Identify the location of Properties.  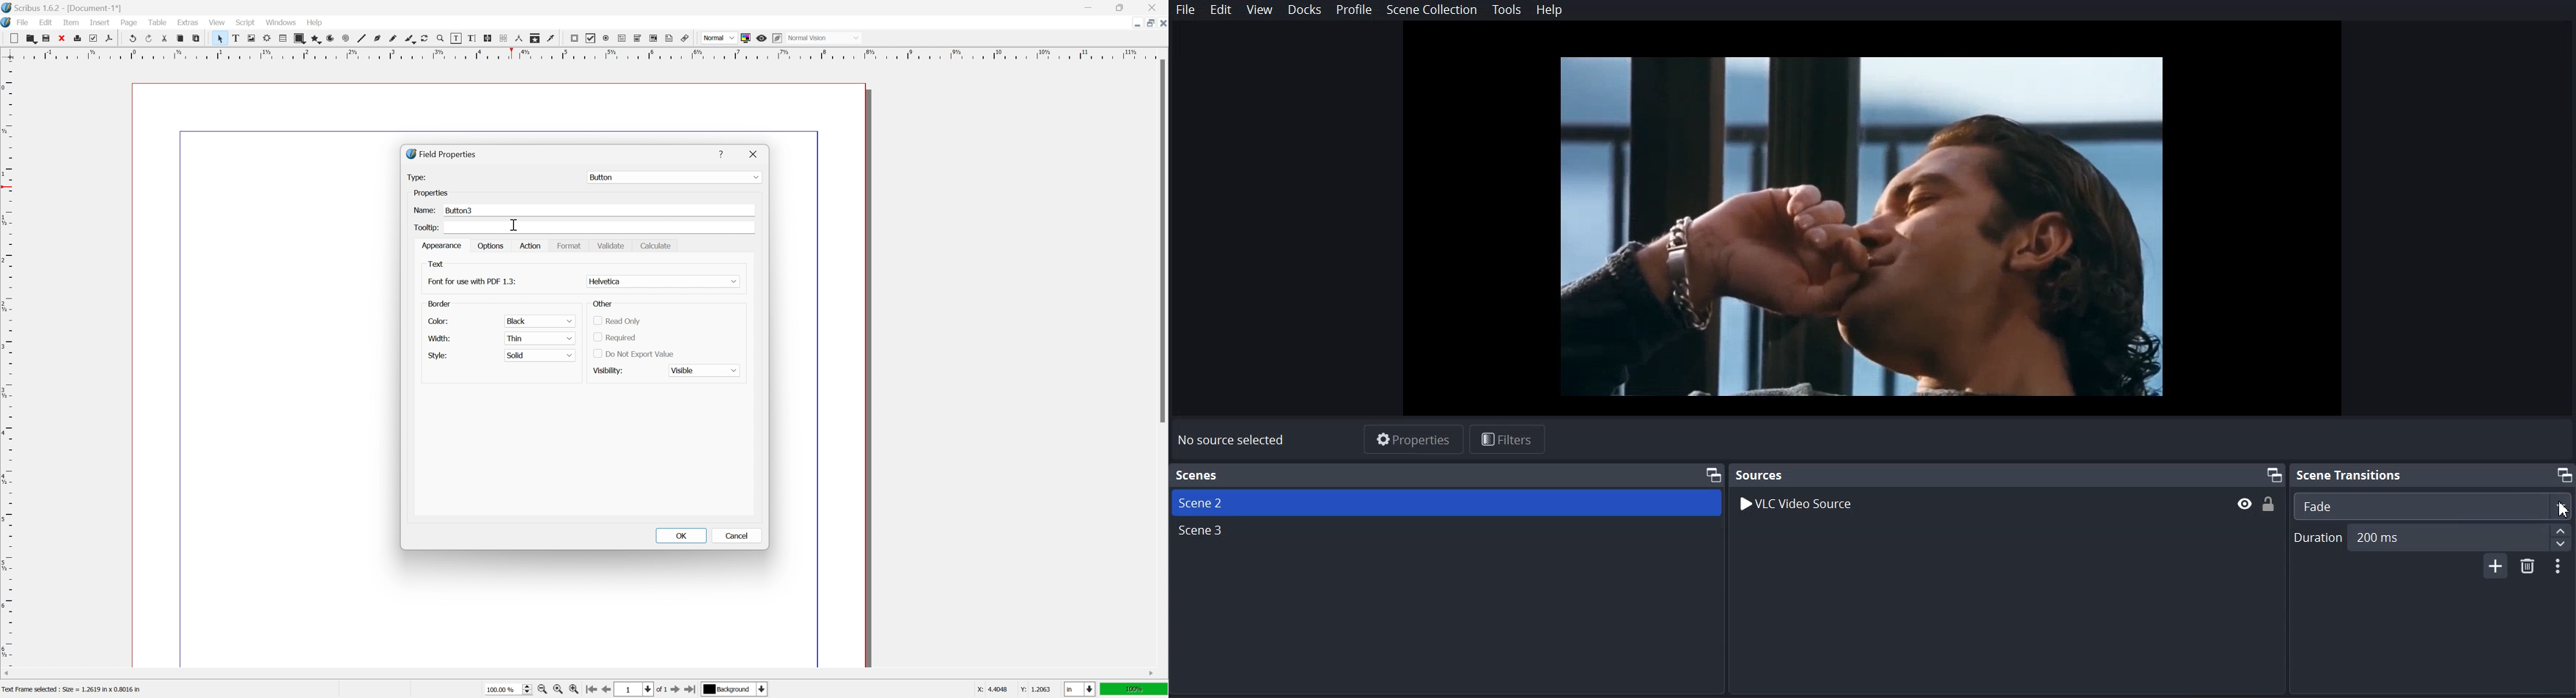
(451, 192).